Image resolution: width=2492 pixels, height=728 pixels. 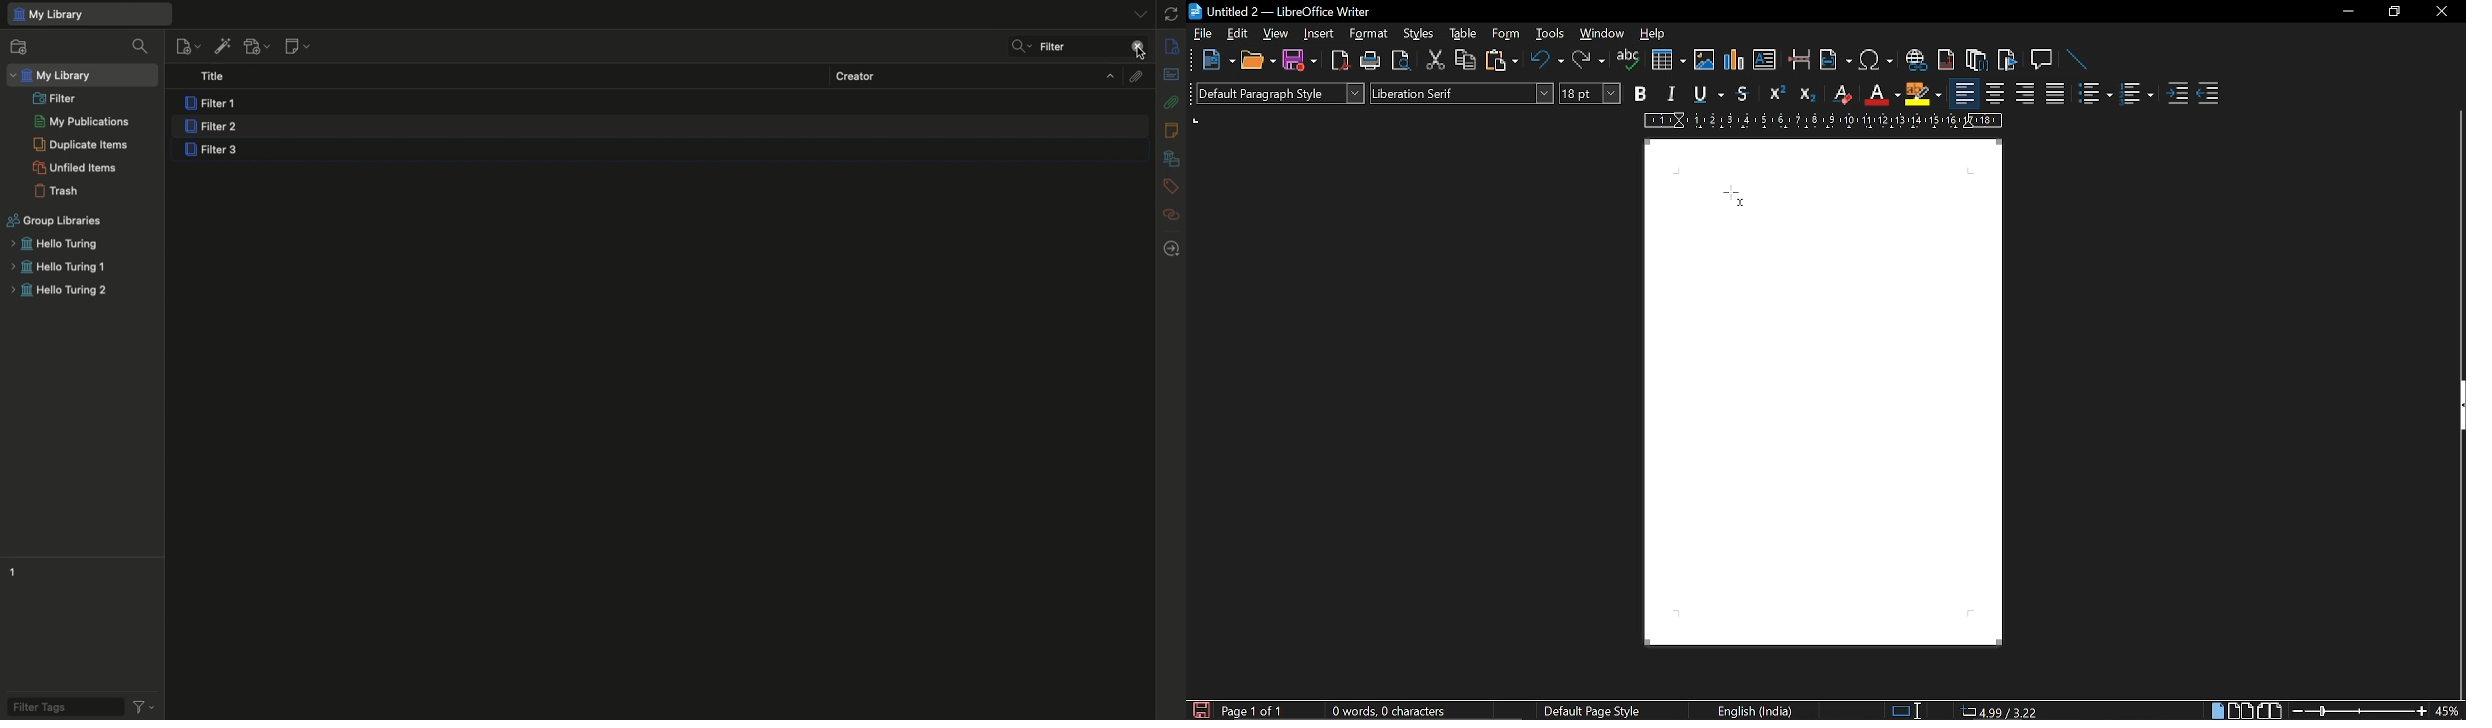 What do you see at coordinates (1655, 37) in the screenshot?
I see `help` at bounding box center [1655, 37].